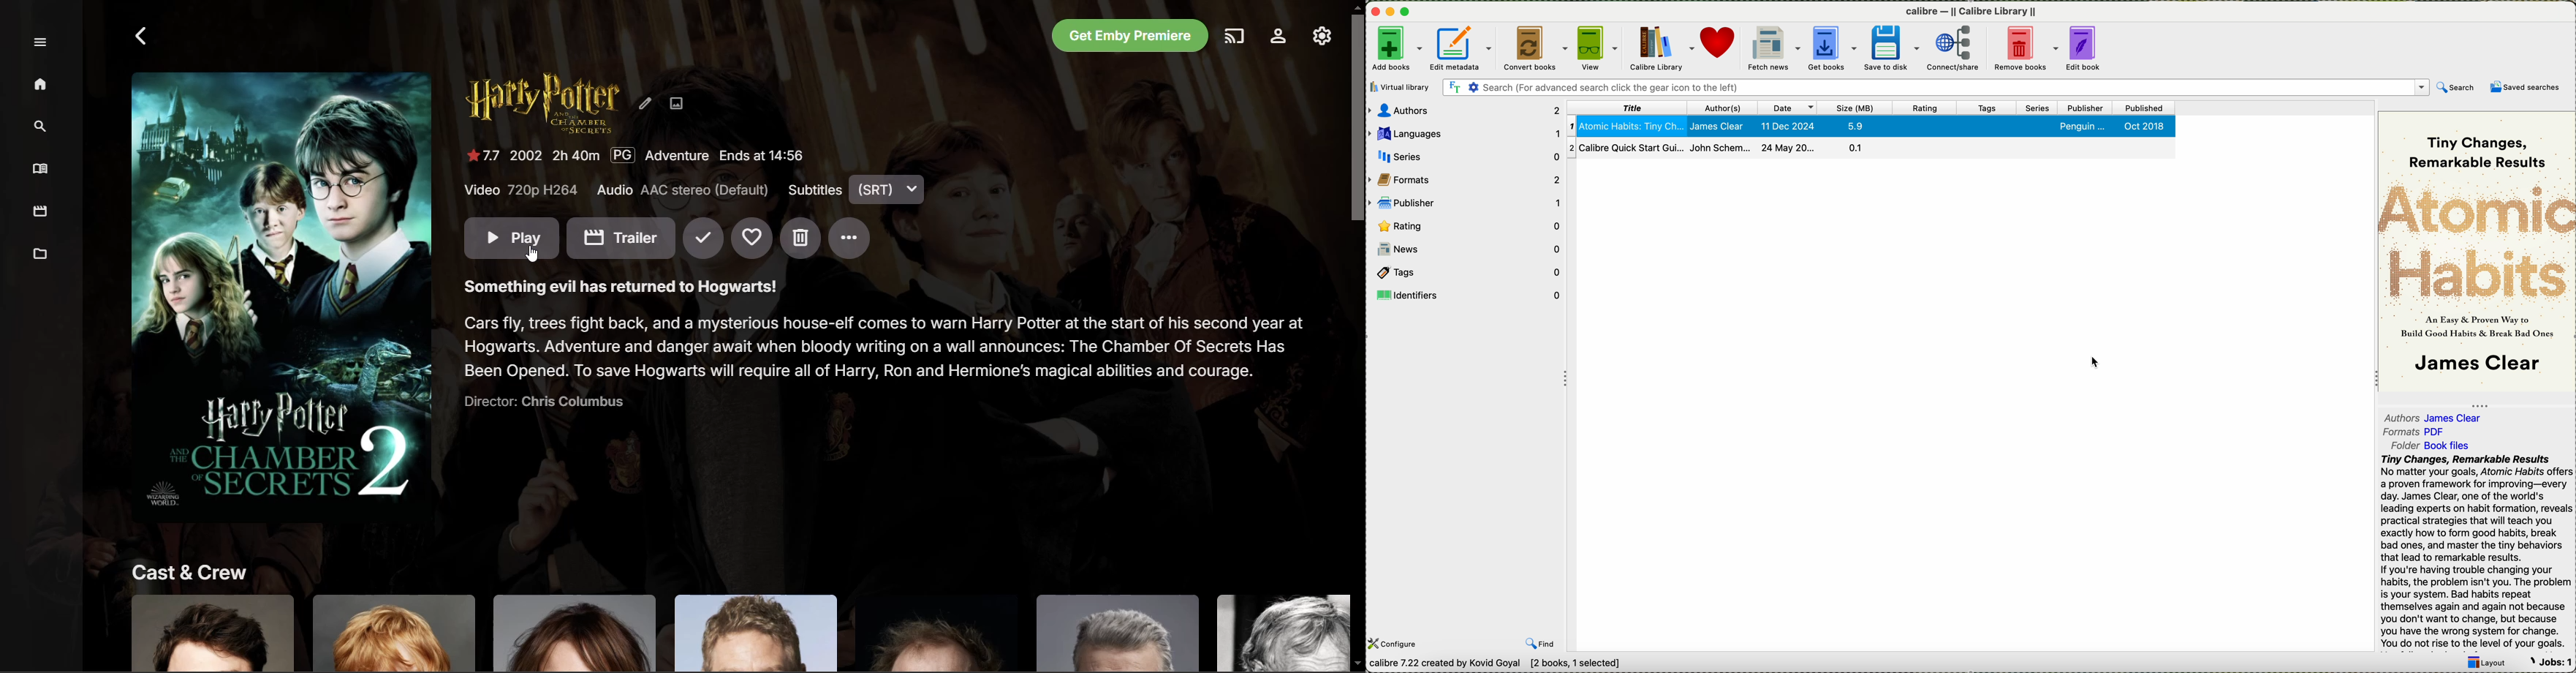 The height and width of the screenshot is (700, 2576). Describe the element at coordinates (2528, 88) in the screenshot. I see `saved searches` at that location.